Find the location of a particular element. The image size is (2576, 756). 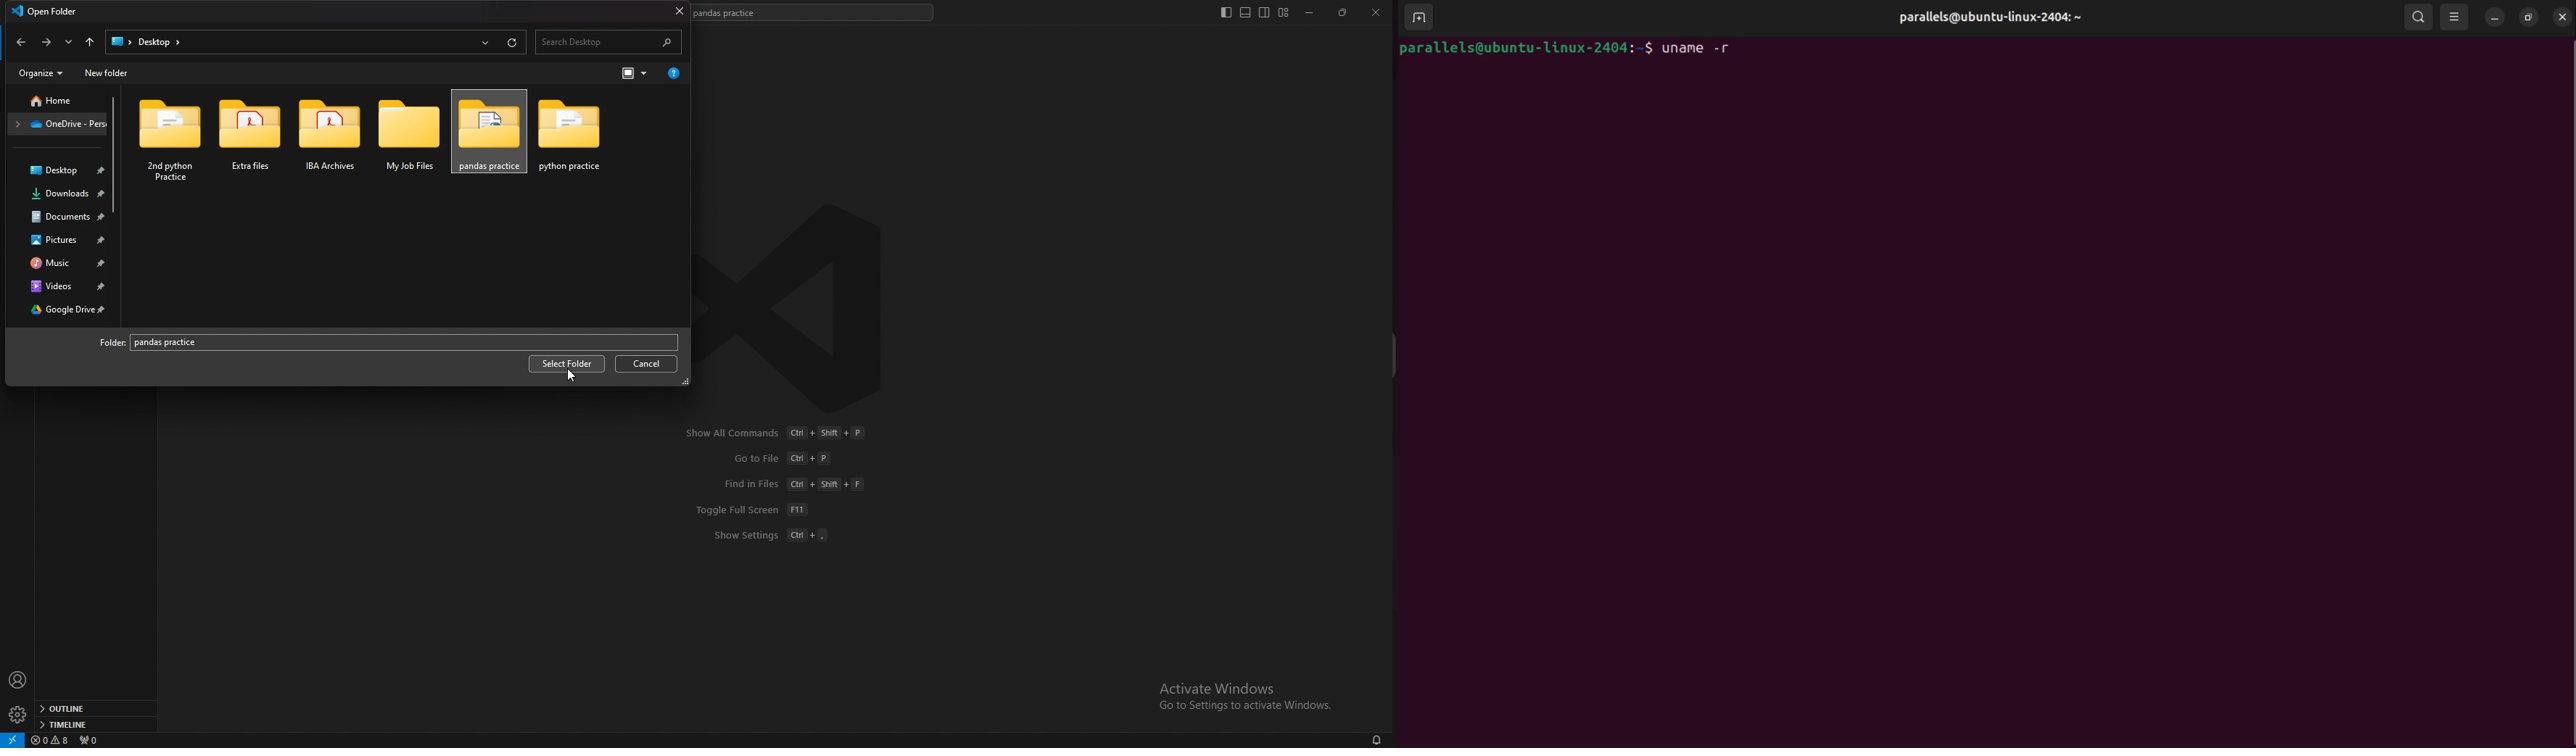

customize layout is located at coordinates (1283, 13).